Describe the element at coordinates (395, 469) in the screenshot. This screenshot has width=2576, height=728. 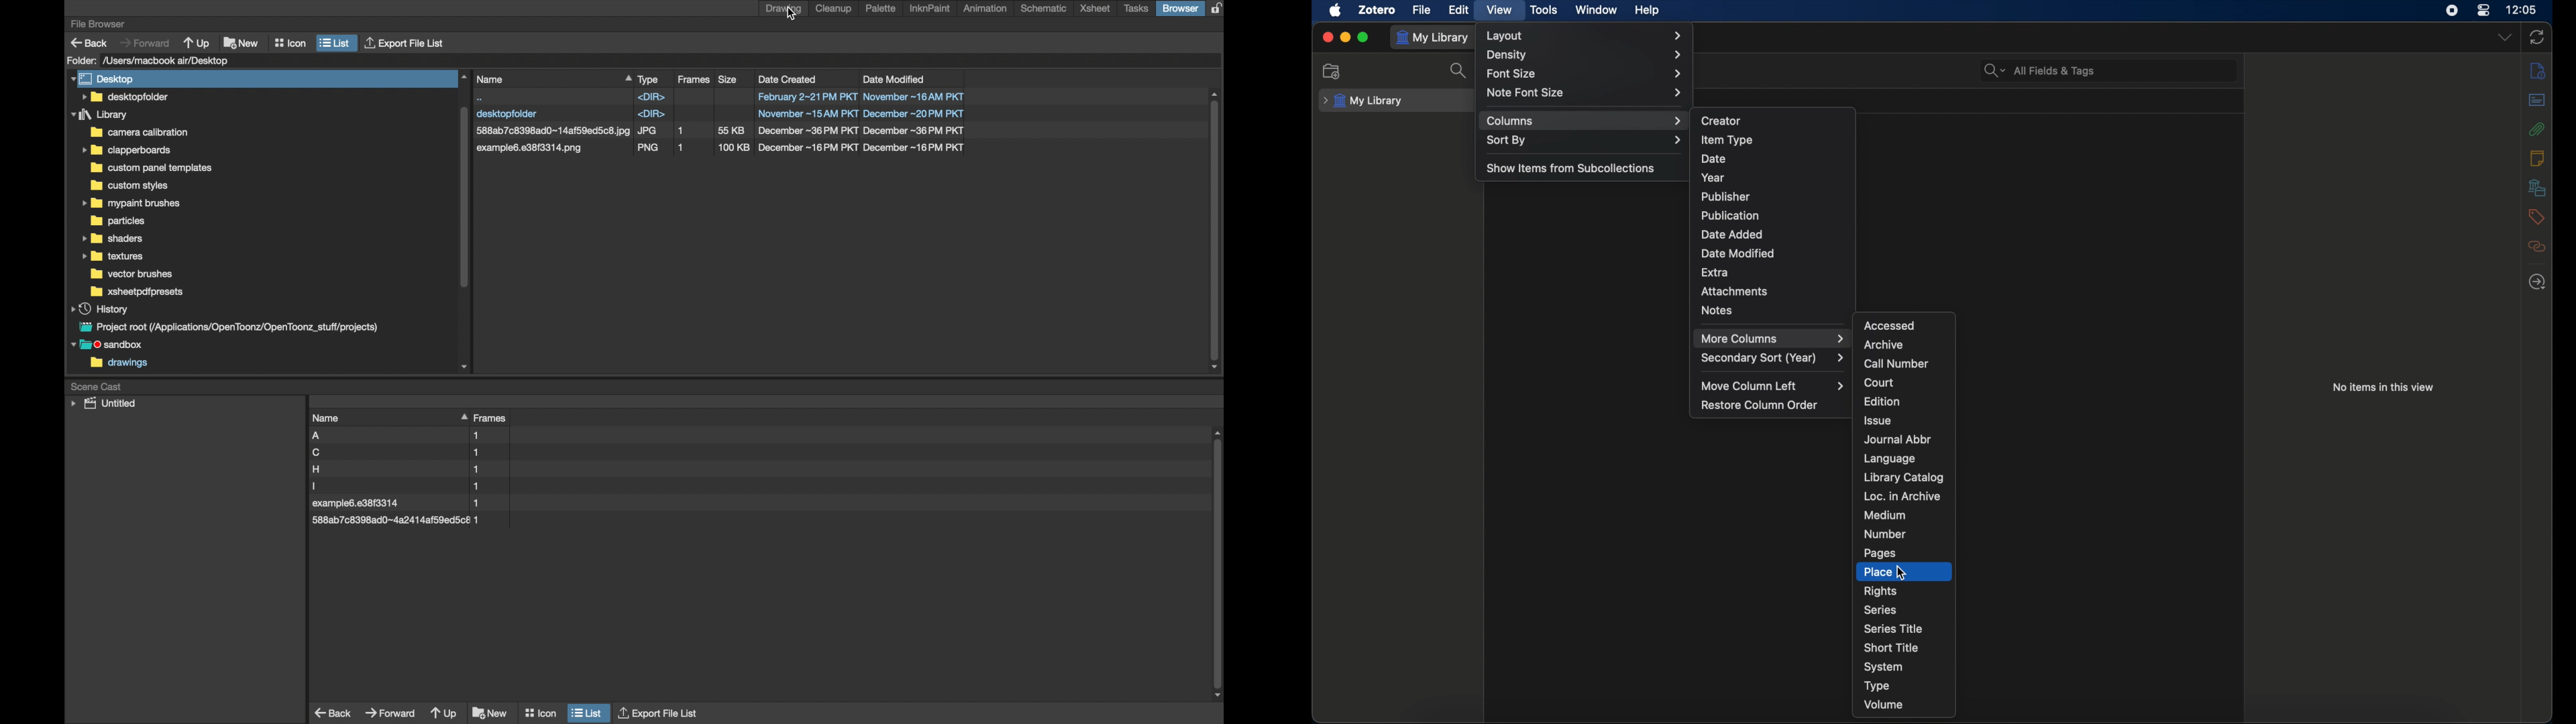
I see `file` at that location.